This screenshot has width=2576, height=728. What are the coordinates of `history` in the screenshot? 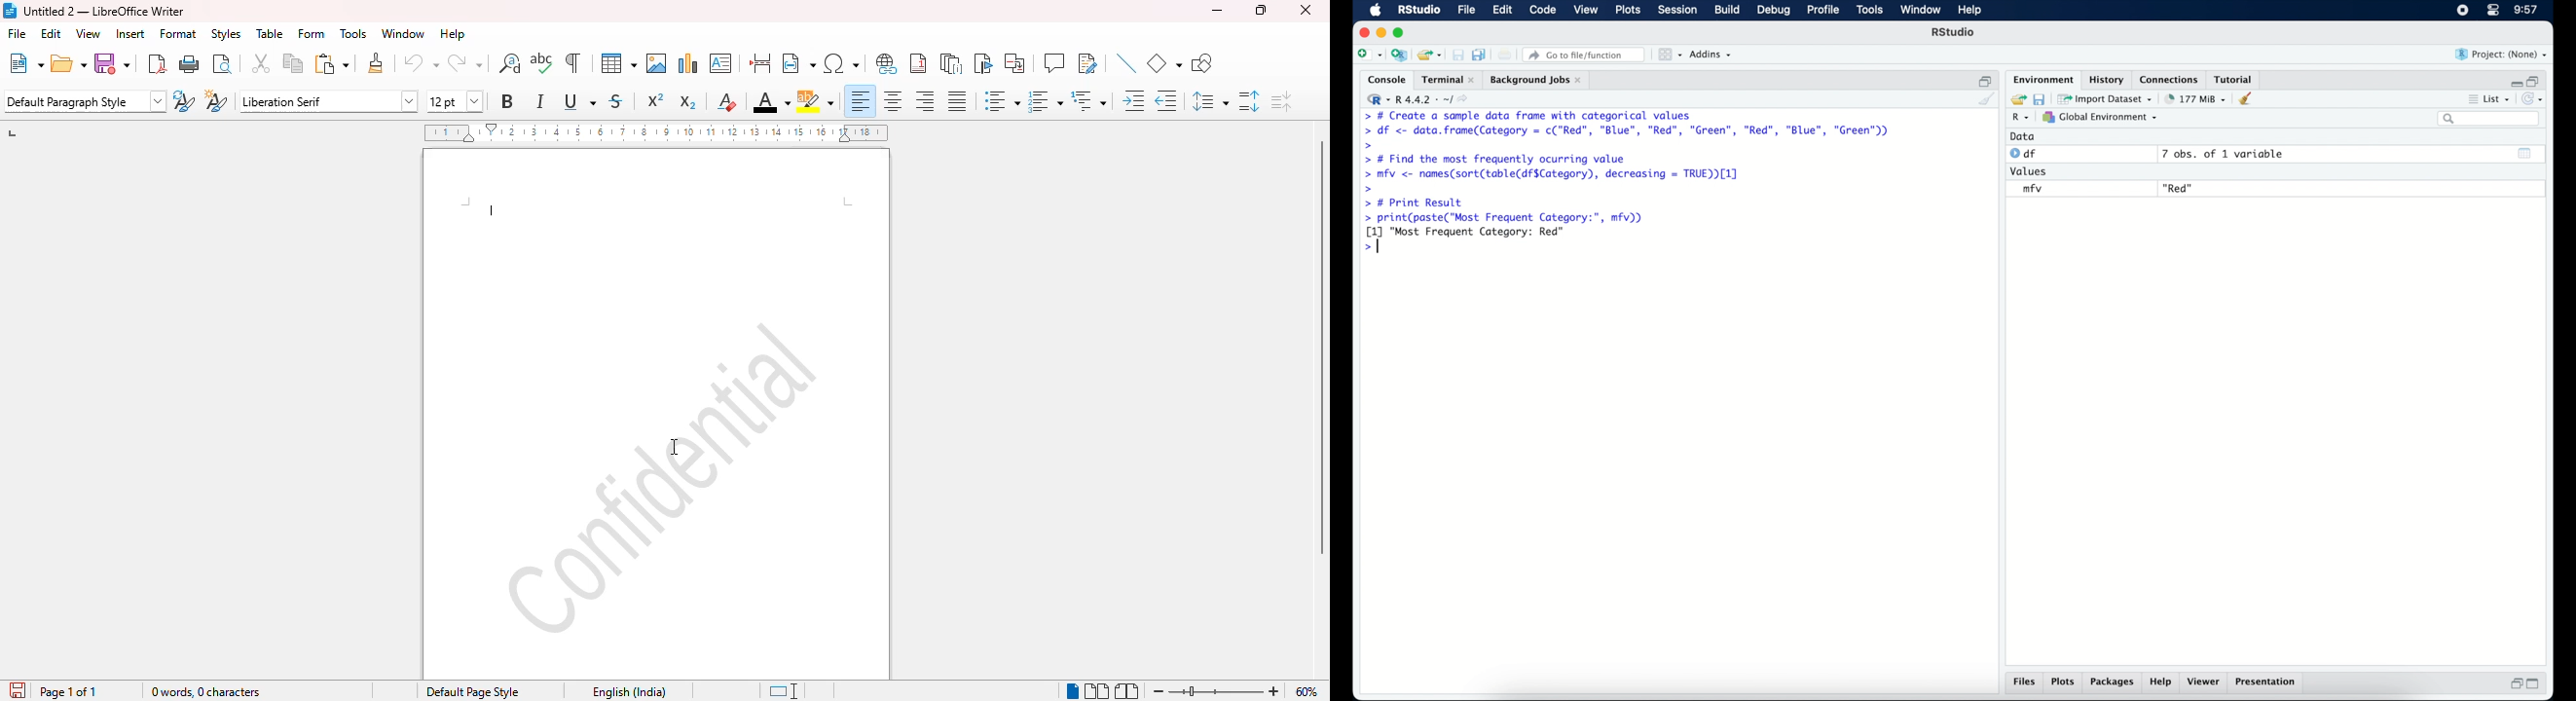 It's located at (2108, 79).